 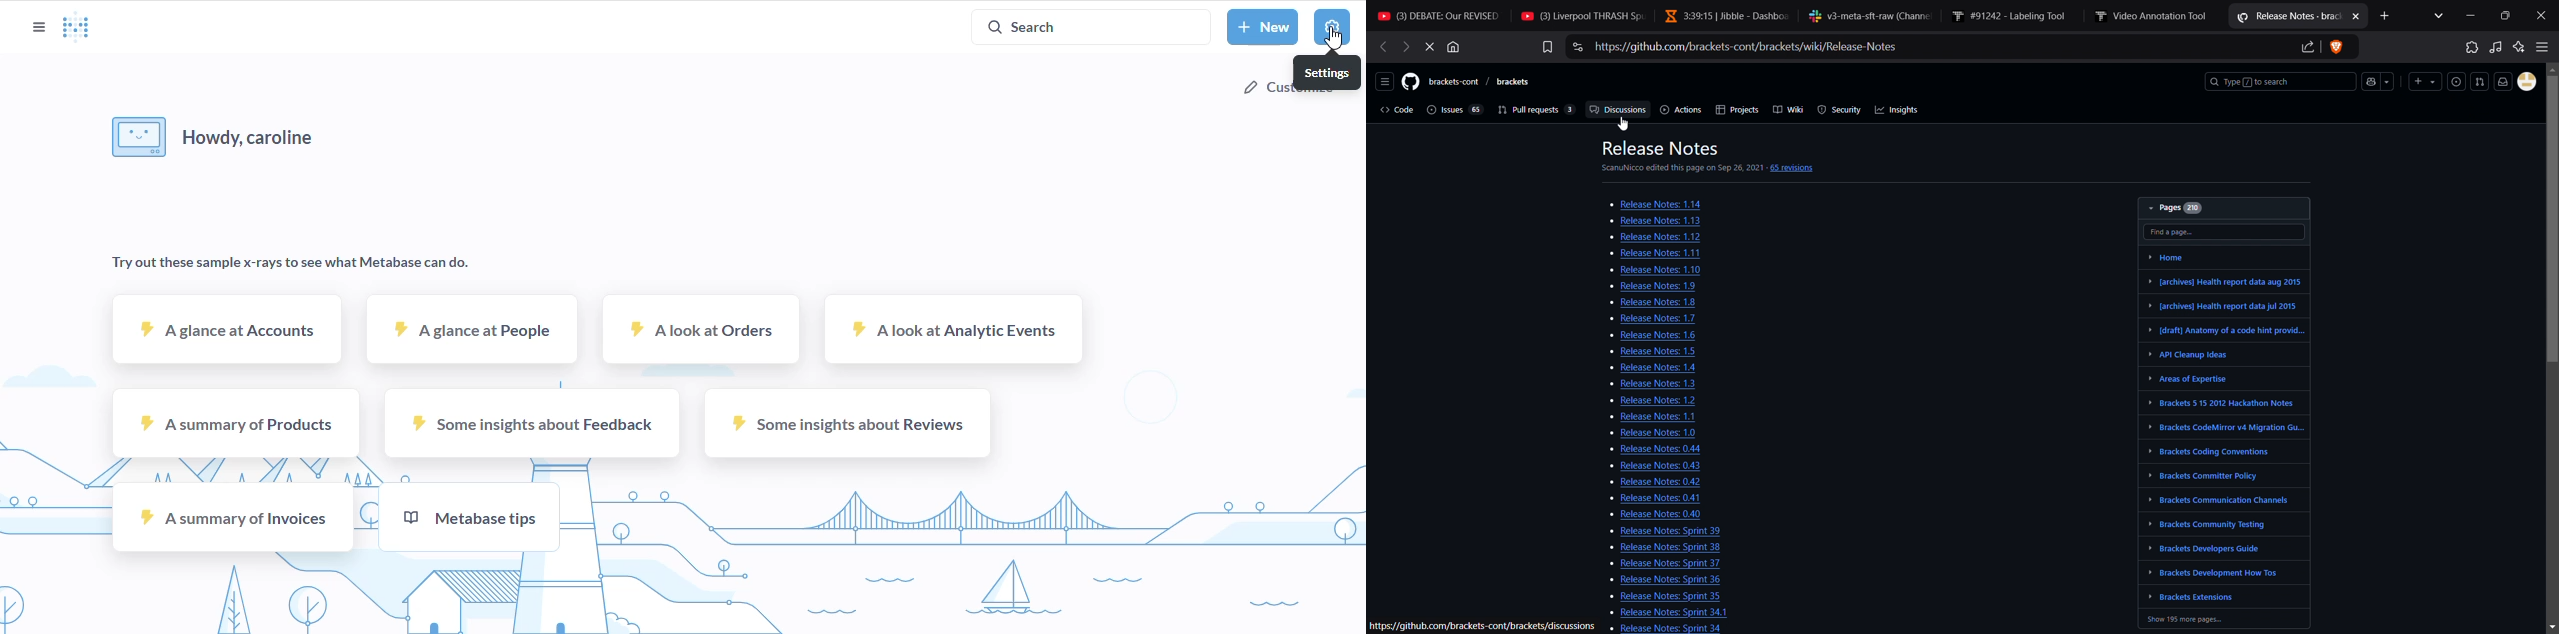 I want to click on o Release Notes: Sprint 34, so click(x=1671, y=628).